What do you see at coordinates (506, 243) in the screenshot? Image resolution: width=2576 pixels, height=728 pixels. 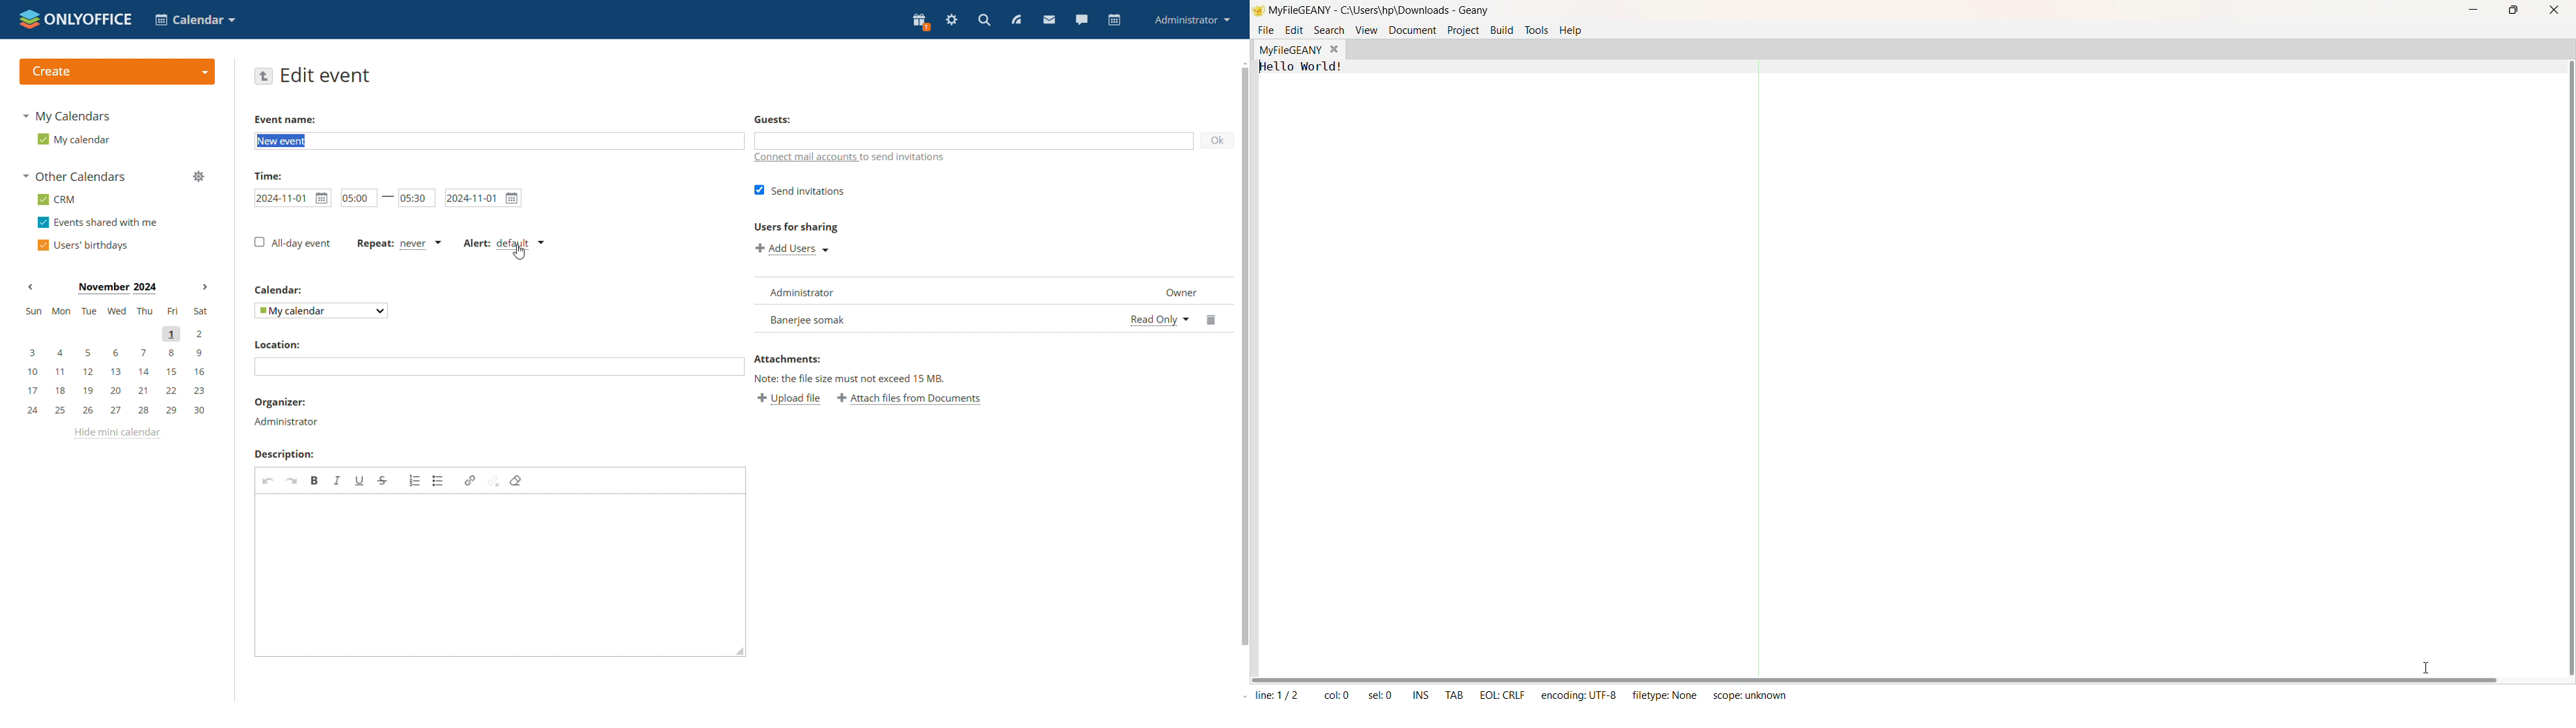 I see `alert type` at bounding box center [506, 243].